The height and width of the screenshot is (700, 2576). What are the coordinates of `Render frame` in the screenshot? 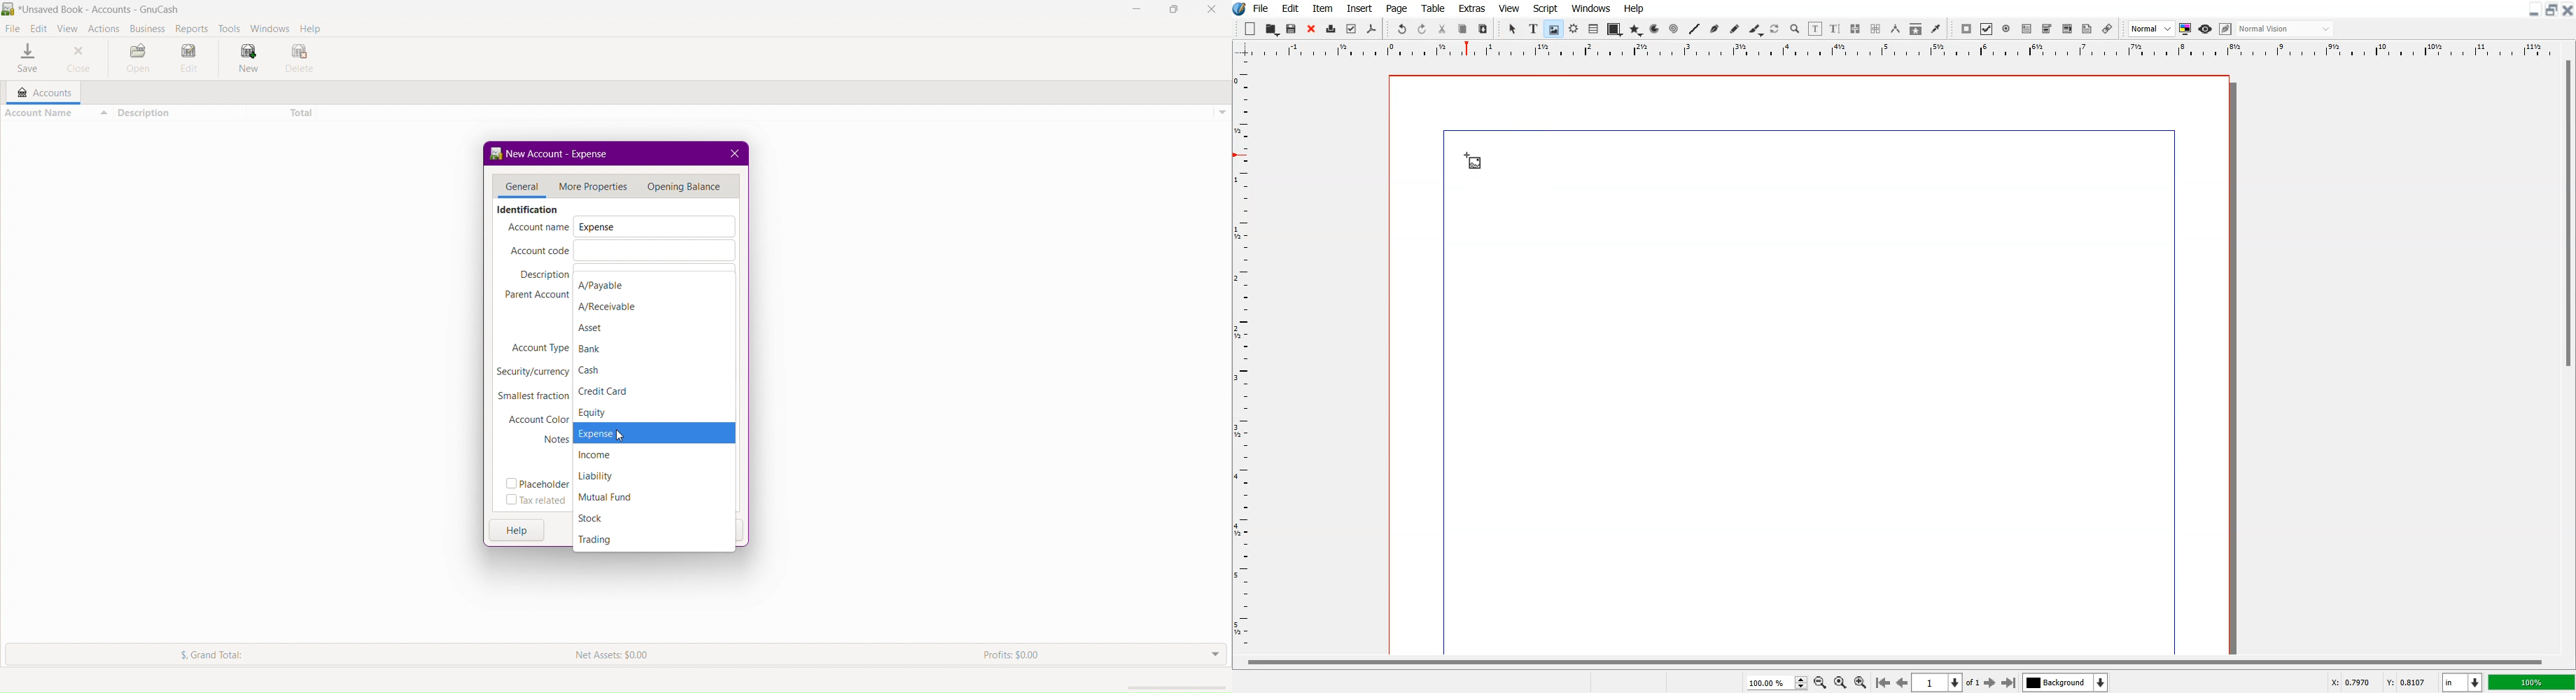 It's located at (1574, 29).